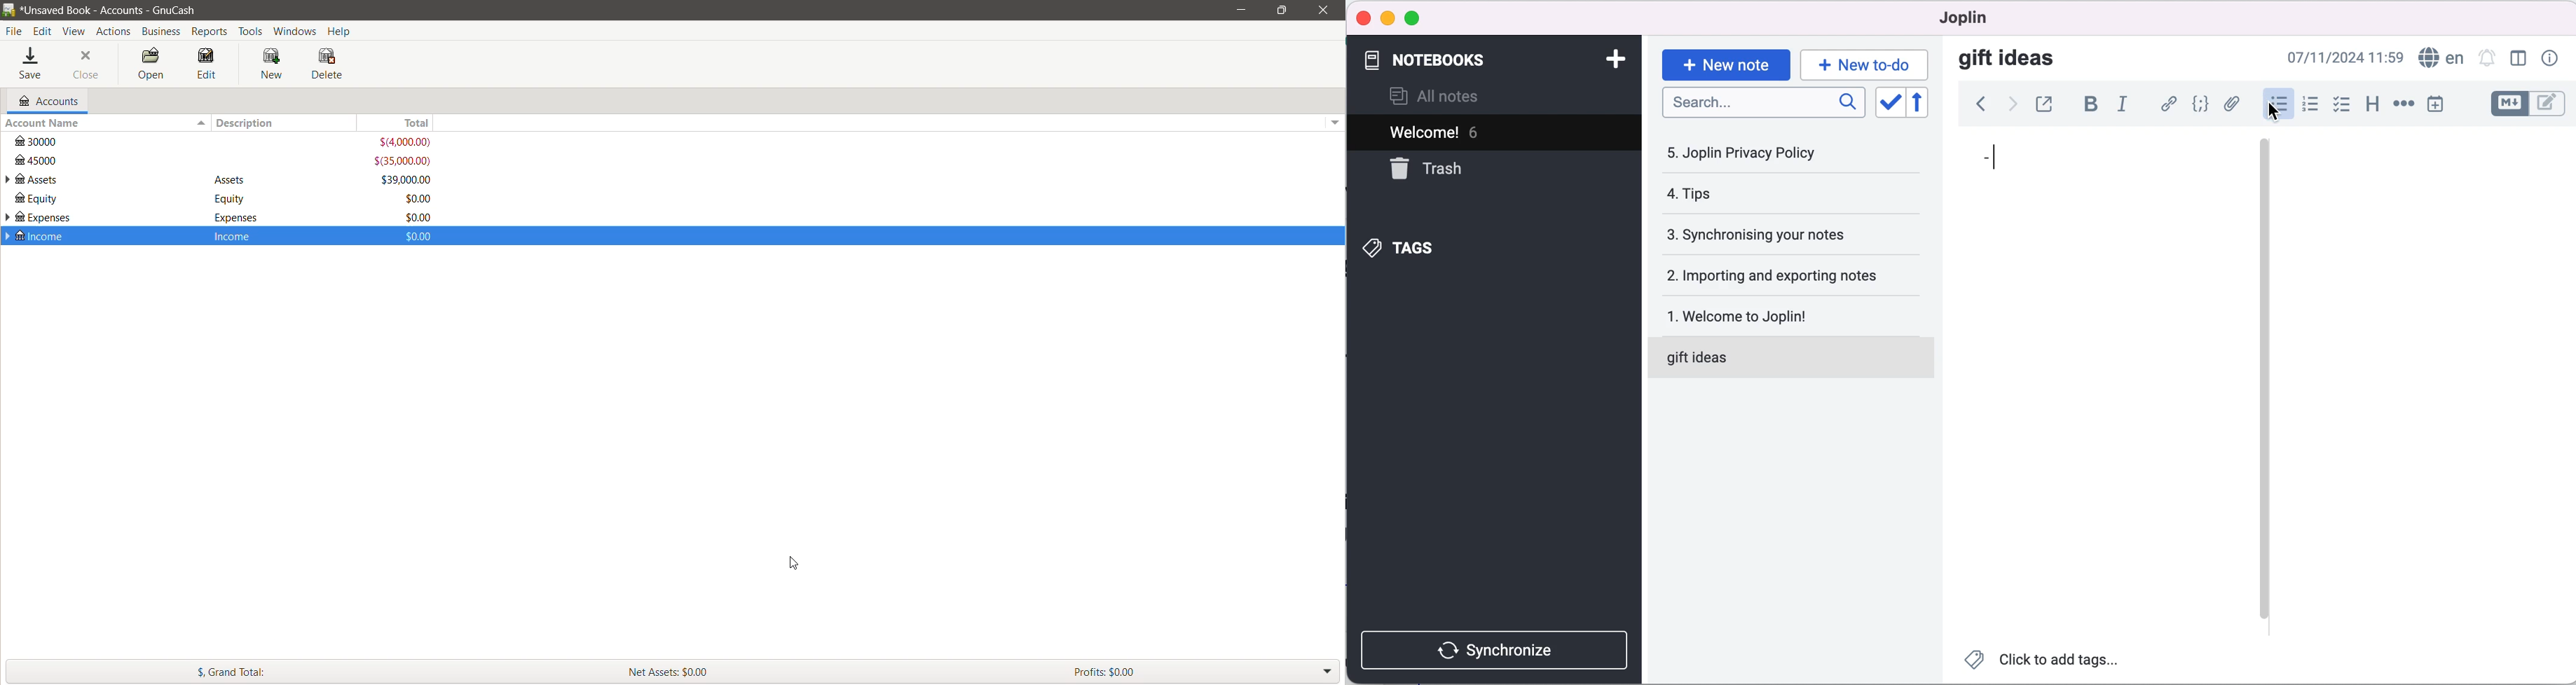 Image resolution: width=2576 pixels, height=700 pixels. Describe the element at coordinates (207, 64) in the screenshot. I see `Edit` at that location.